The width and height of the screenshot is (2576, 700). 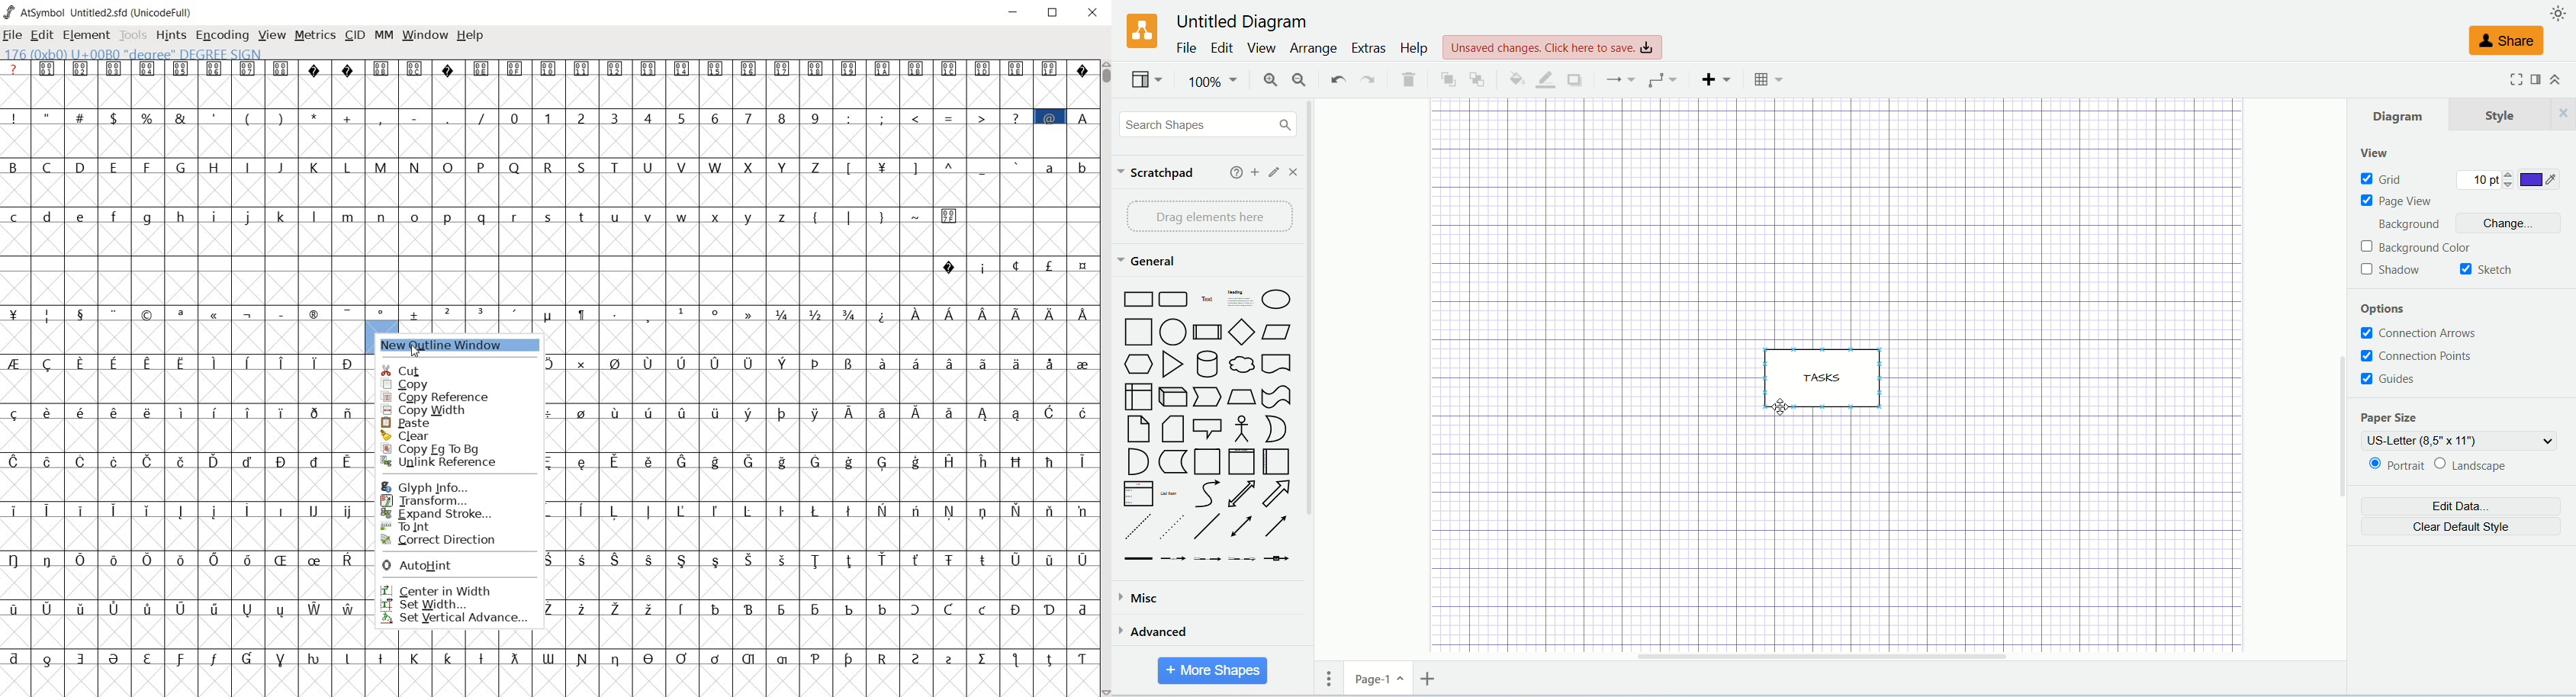 I want to click on diagram, so click(x=2404, y=117).